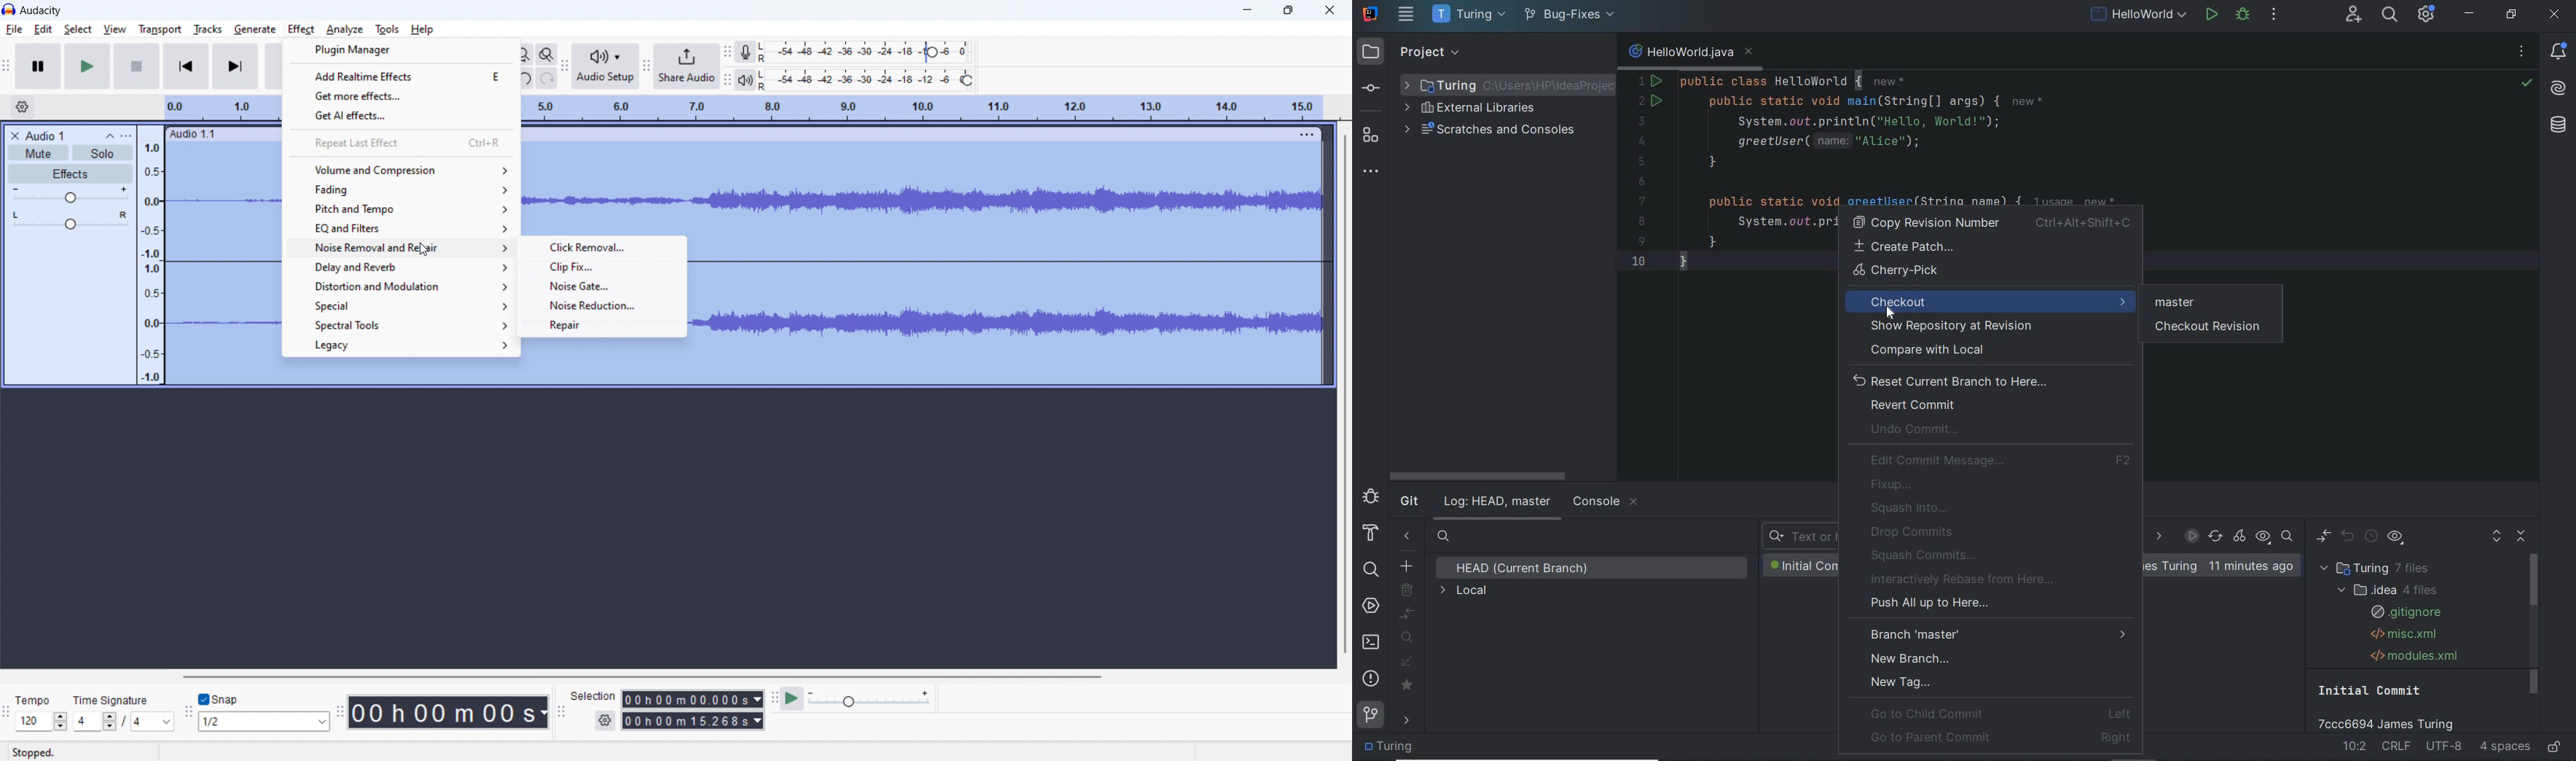 The height and width of the screenshot is (784, 2576). I want to click on options, so click(1573, 53).